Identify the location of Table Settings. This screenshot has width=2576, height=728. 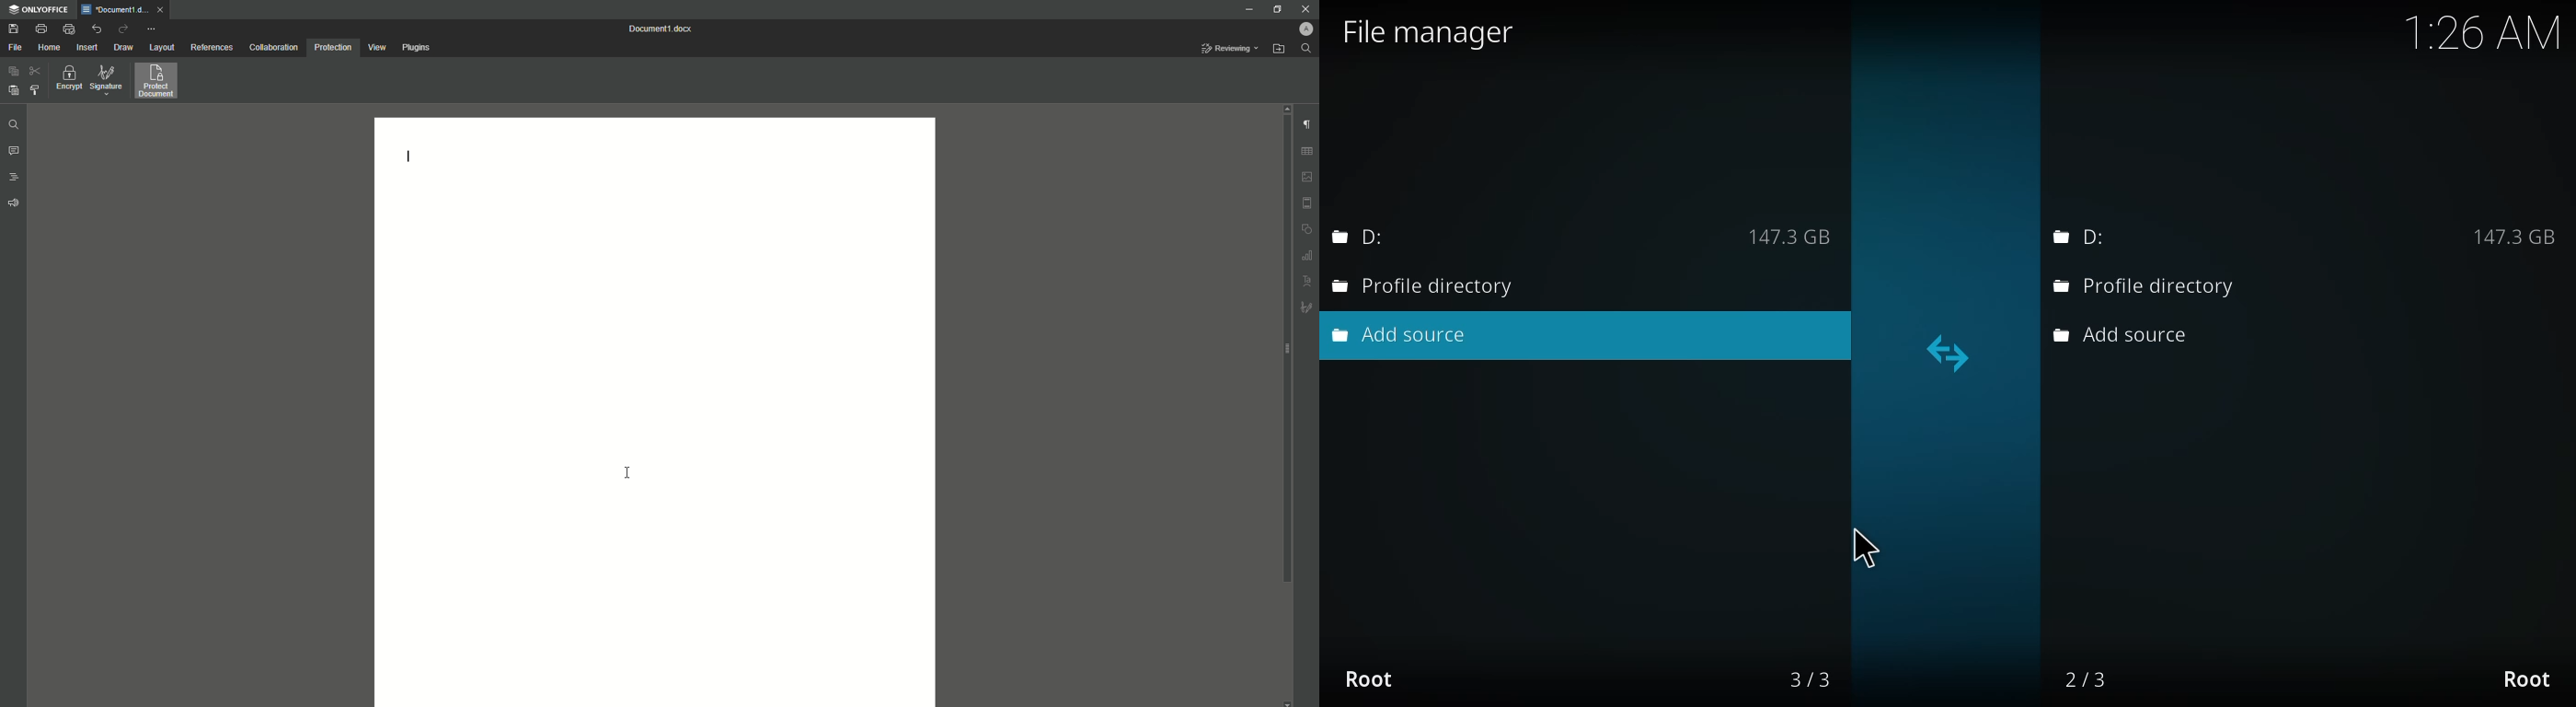
(1308, 151).